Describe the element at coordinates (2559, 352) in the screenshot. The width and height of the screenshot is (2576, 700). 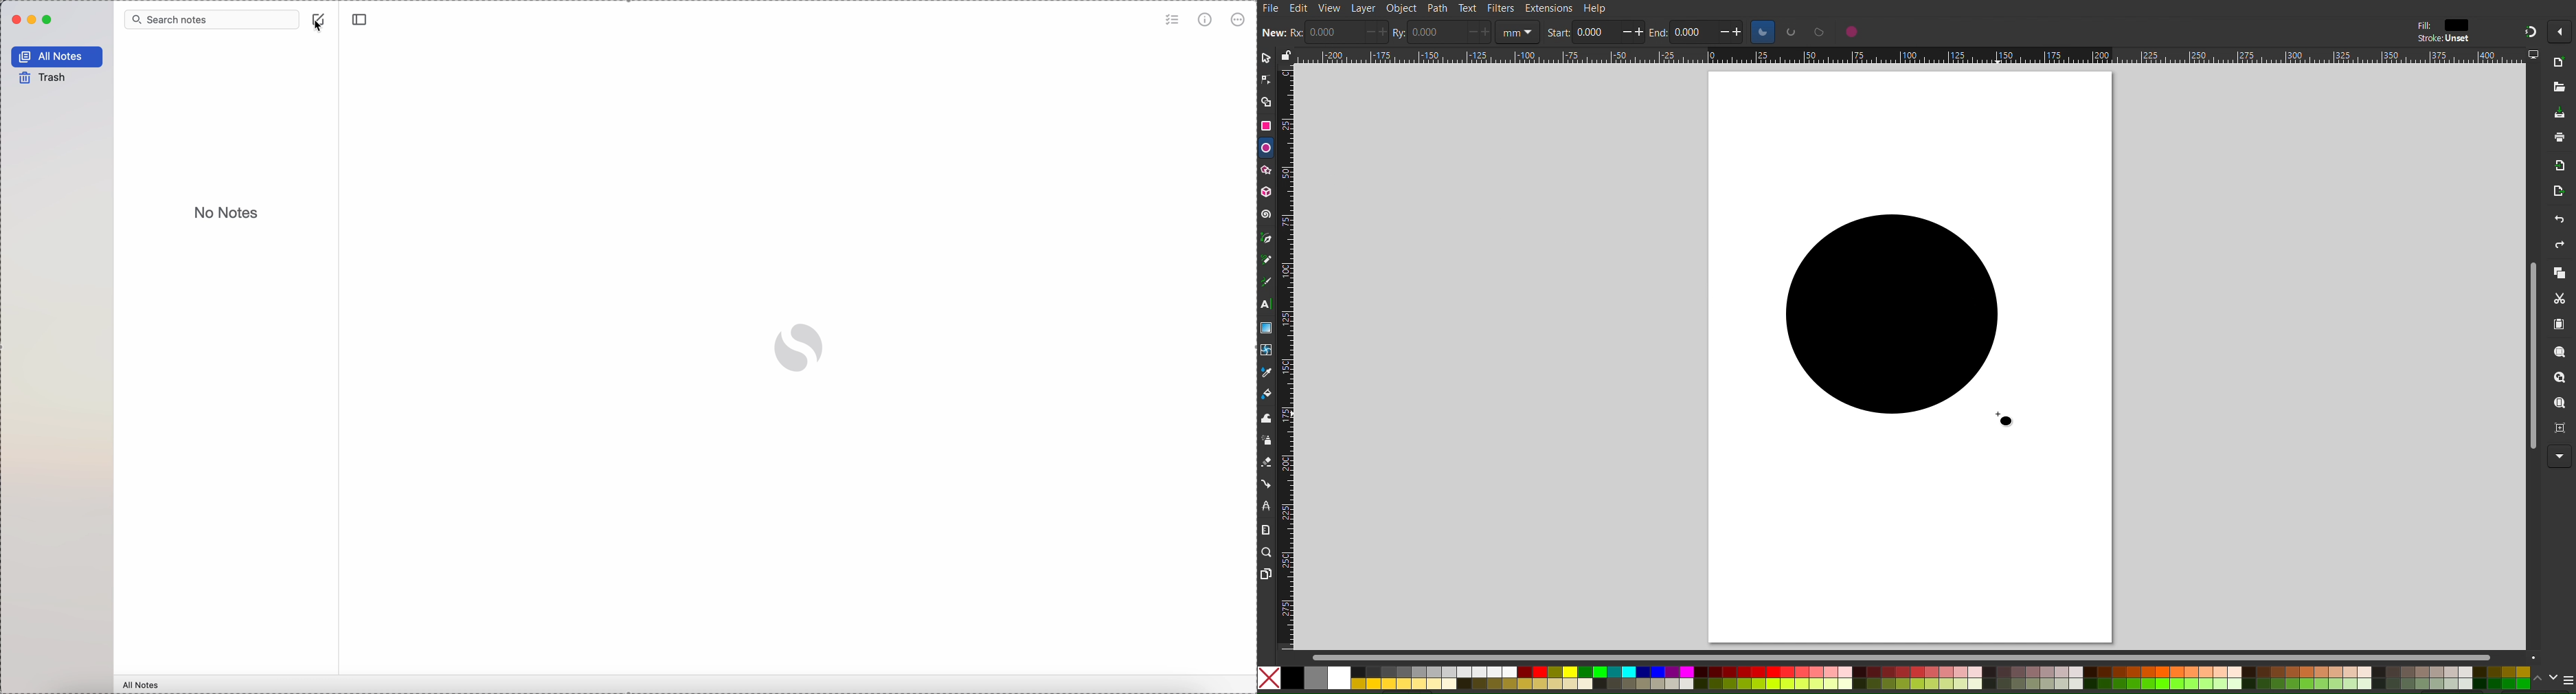
I see `Zoom Selection` at that location.